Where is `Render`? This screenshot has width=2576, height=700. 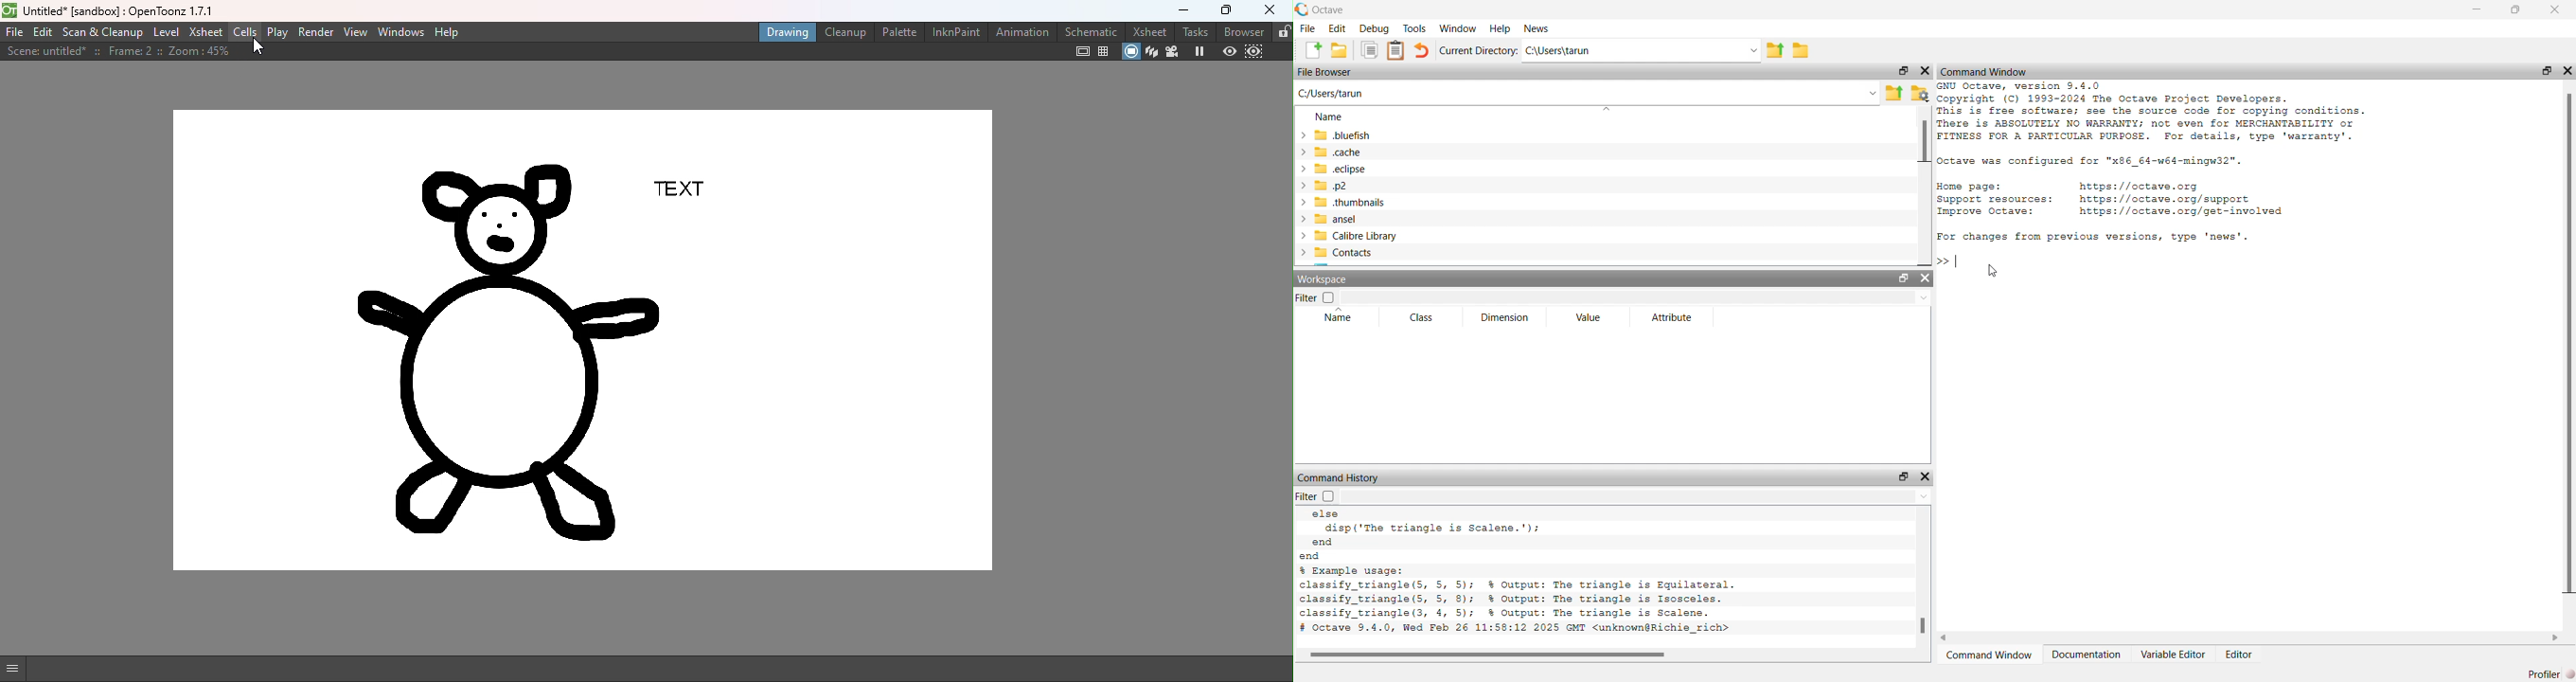 Render is located at coordinates (318, 33).